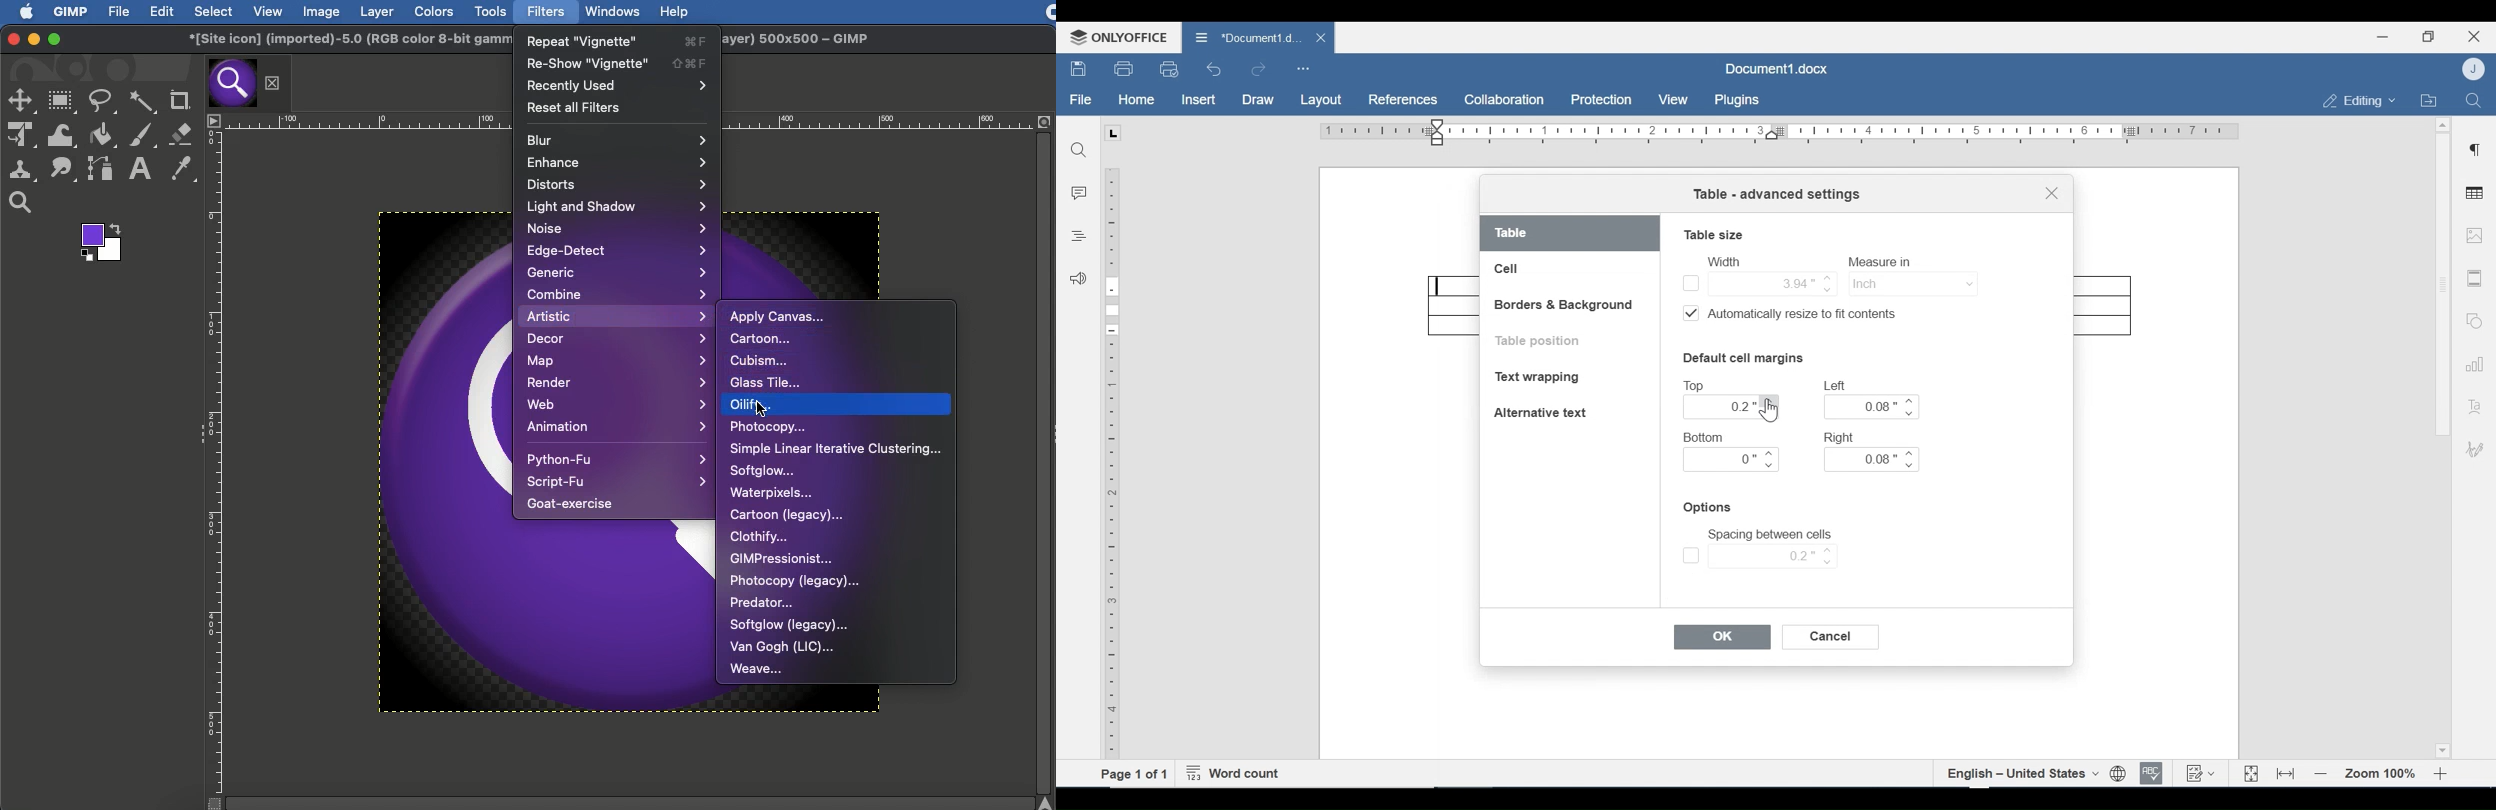  What do you see at coordinates (2441, 284) in the screenshot?
I see `Scroll bar` at bounding box center [2441, 284].